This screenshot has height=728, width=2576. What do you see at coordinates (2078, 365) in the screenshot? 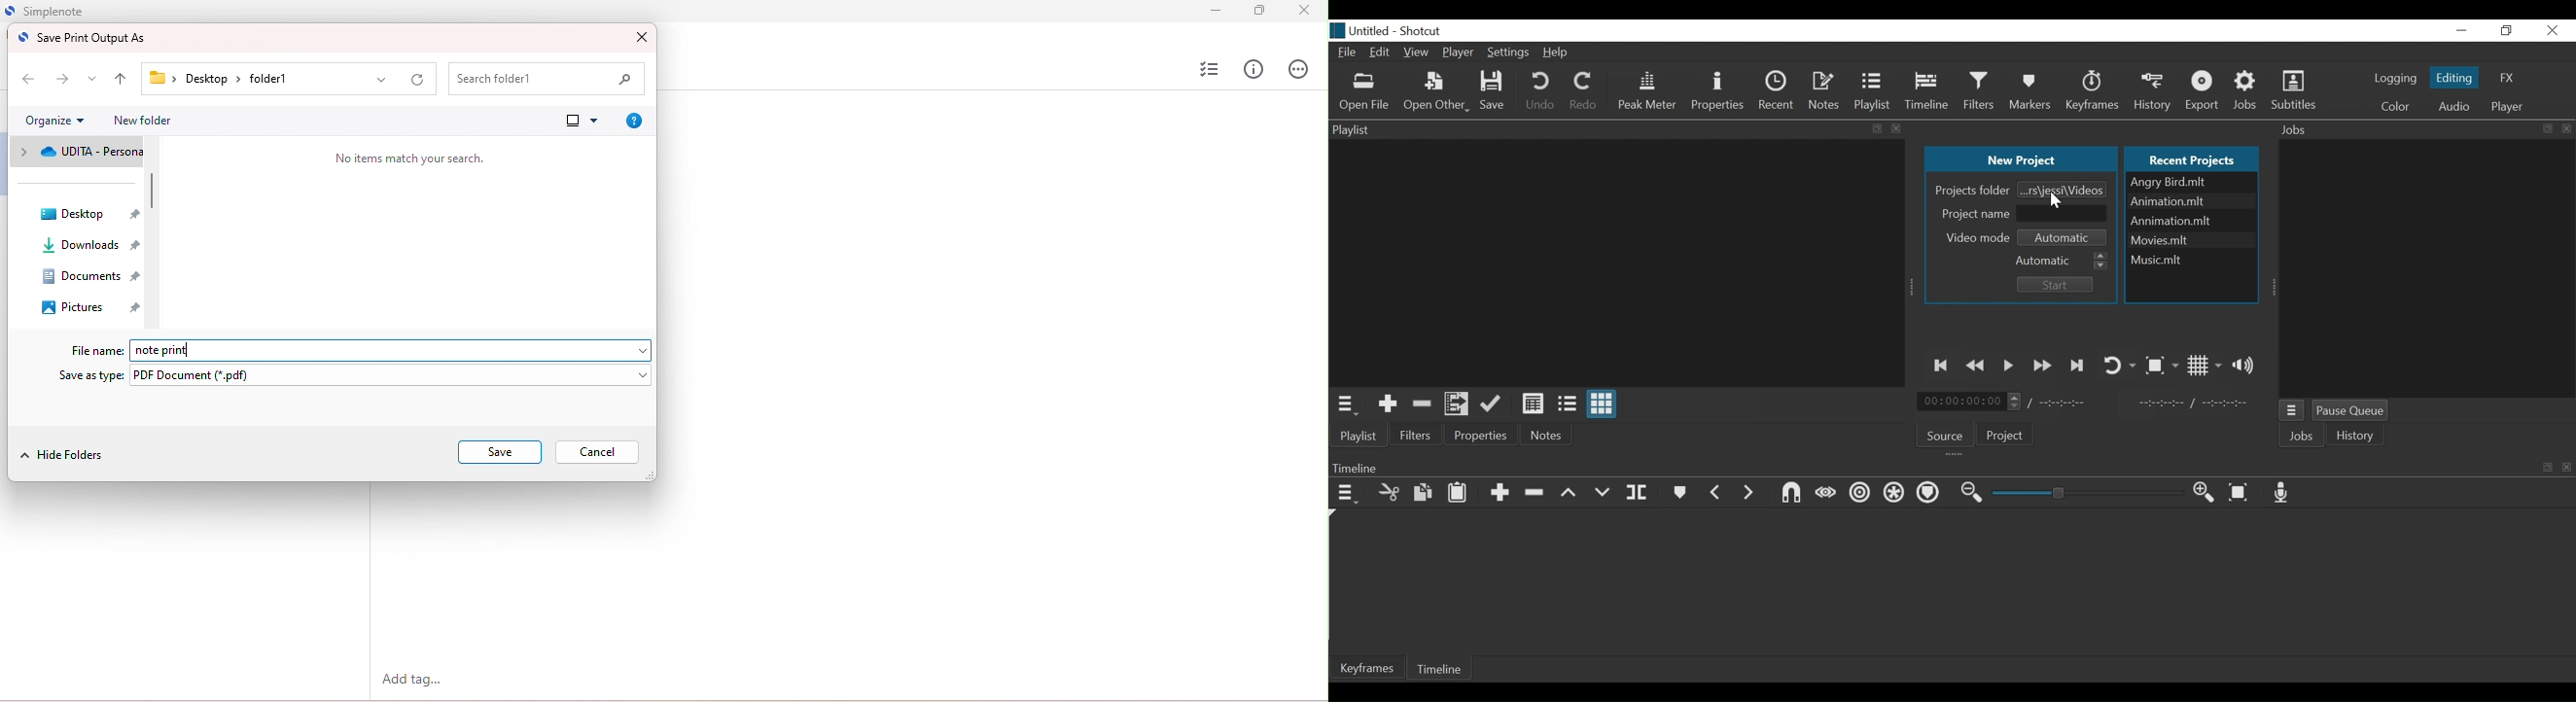
I see `Skip to the next point` at bounding box center [2078, 365].